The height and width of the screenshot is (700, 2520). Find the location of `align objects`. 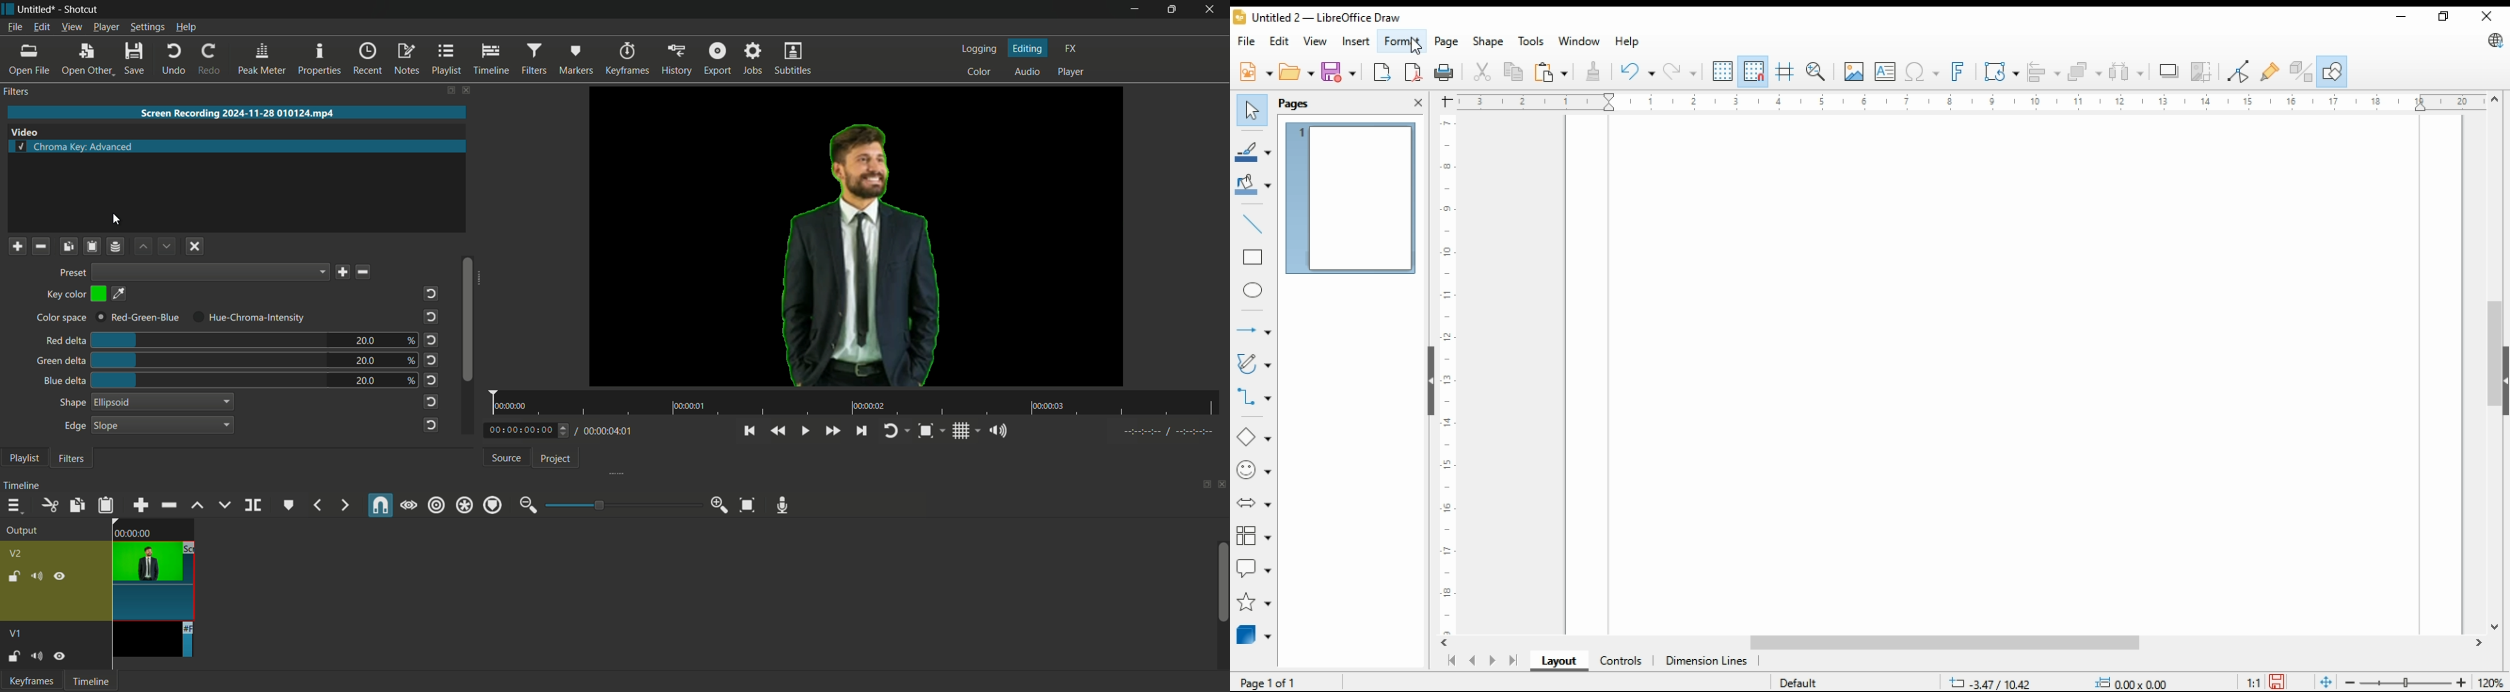

align objects is located at coordinates (2040, 70).